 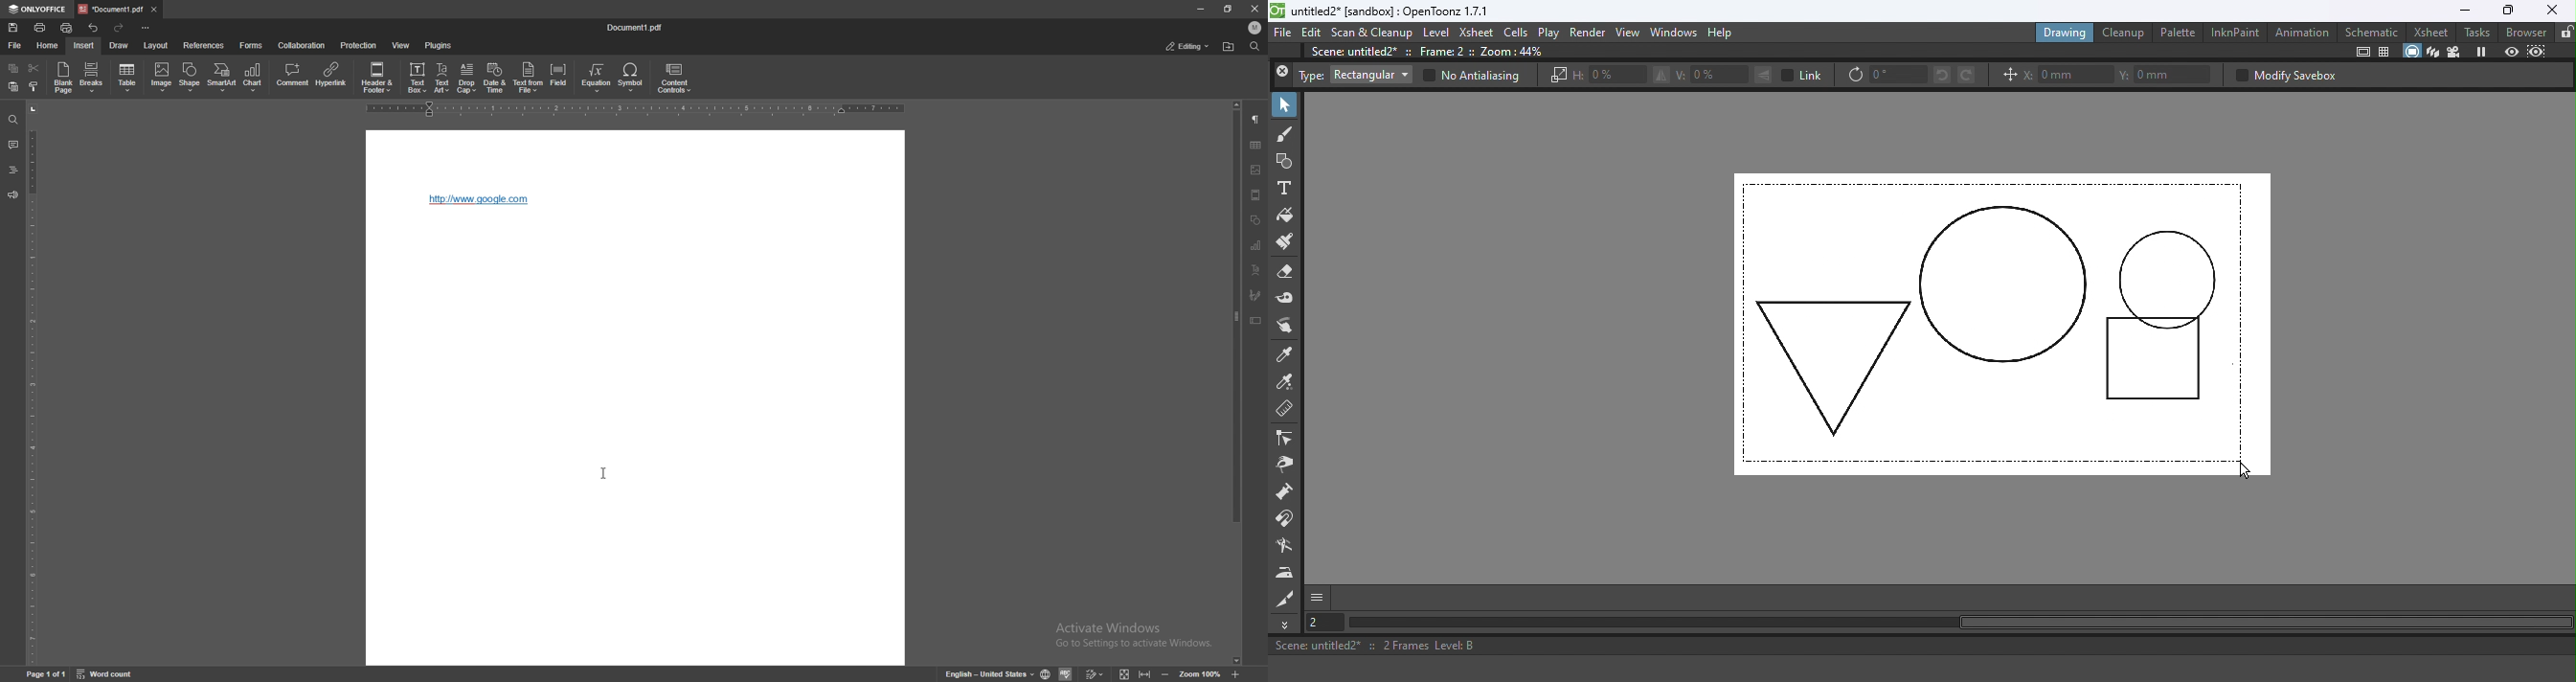 I want to click on date and time, so click(x=496, y=78).